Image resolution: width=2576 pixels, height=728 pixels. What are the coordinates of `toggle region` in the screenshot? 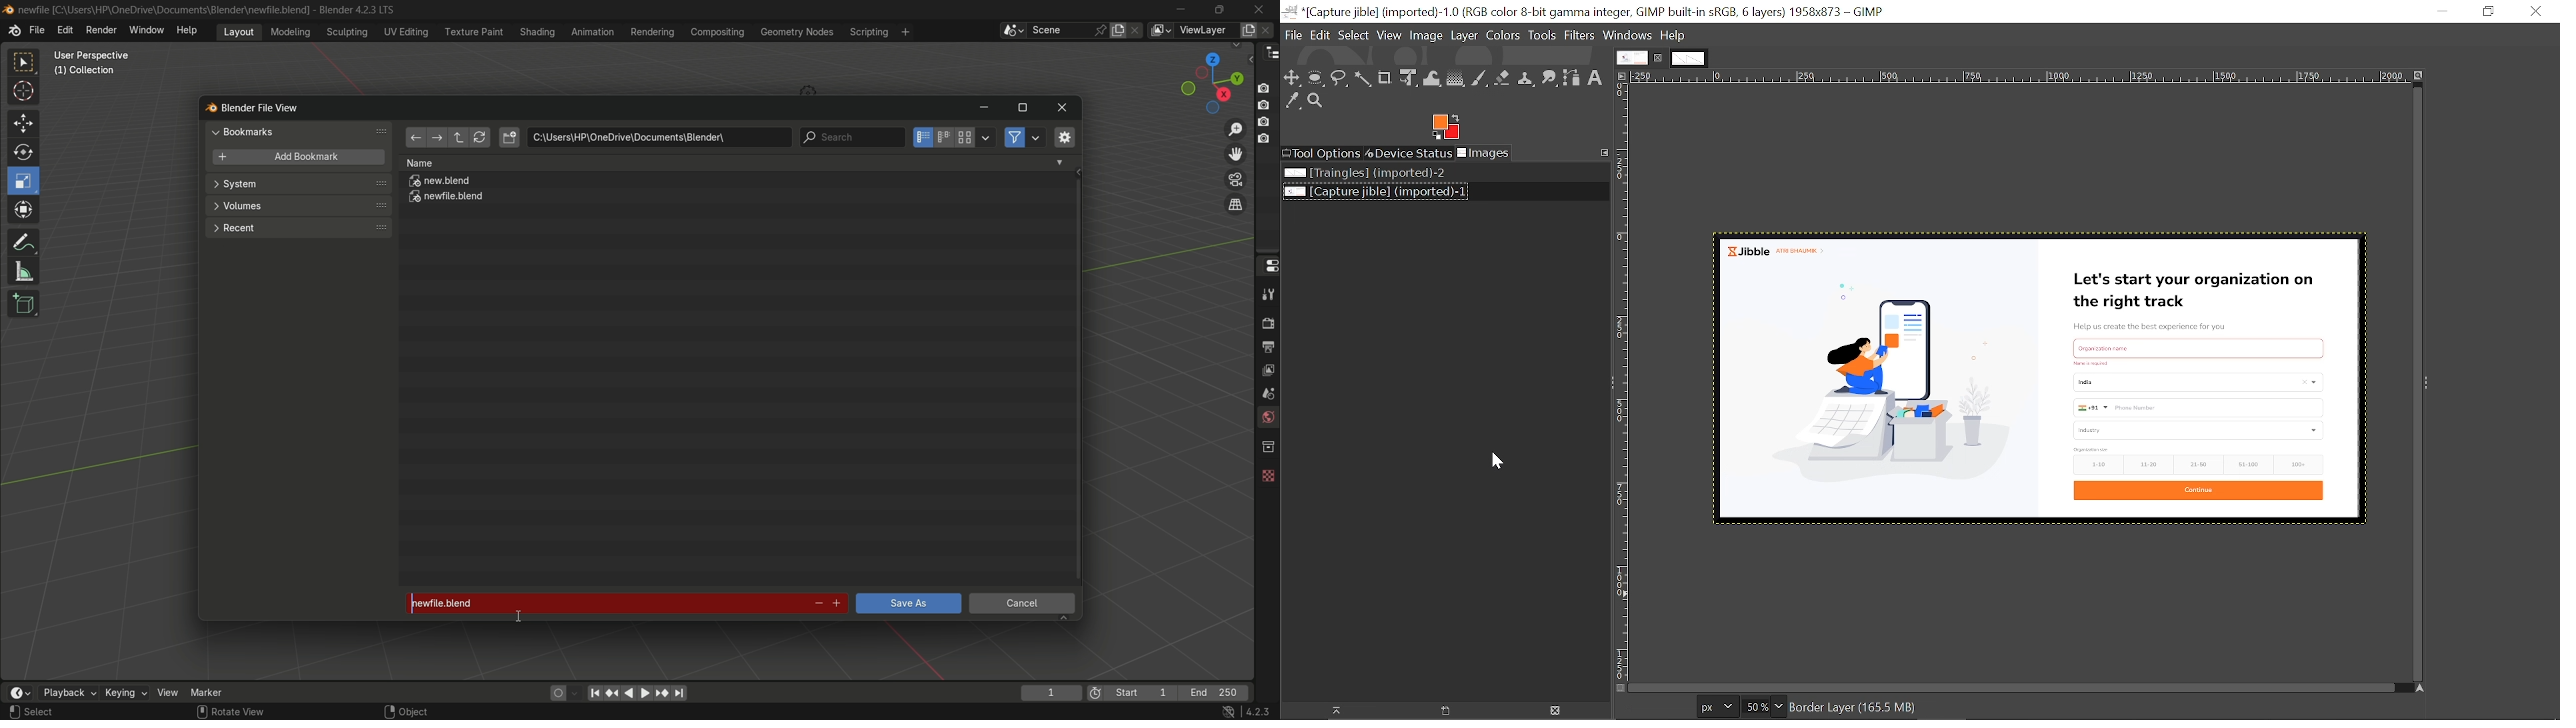 It's located at (1063, 137).